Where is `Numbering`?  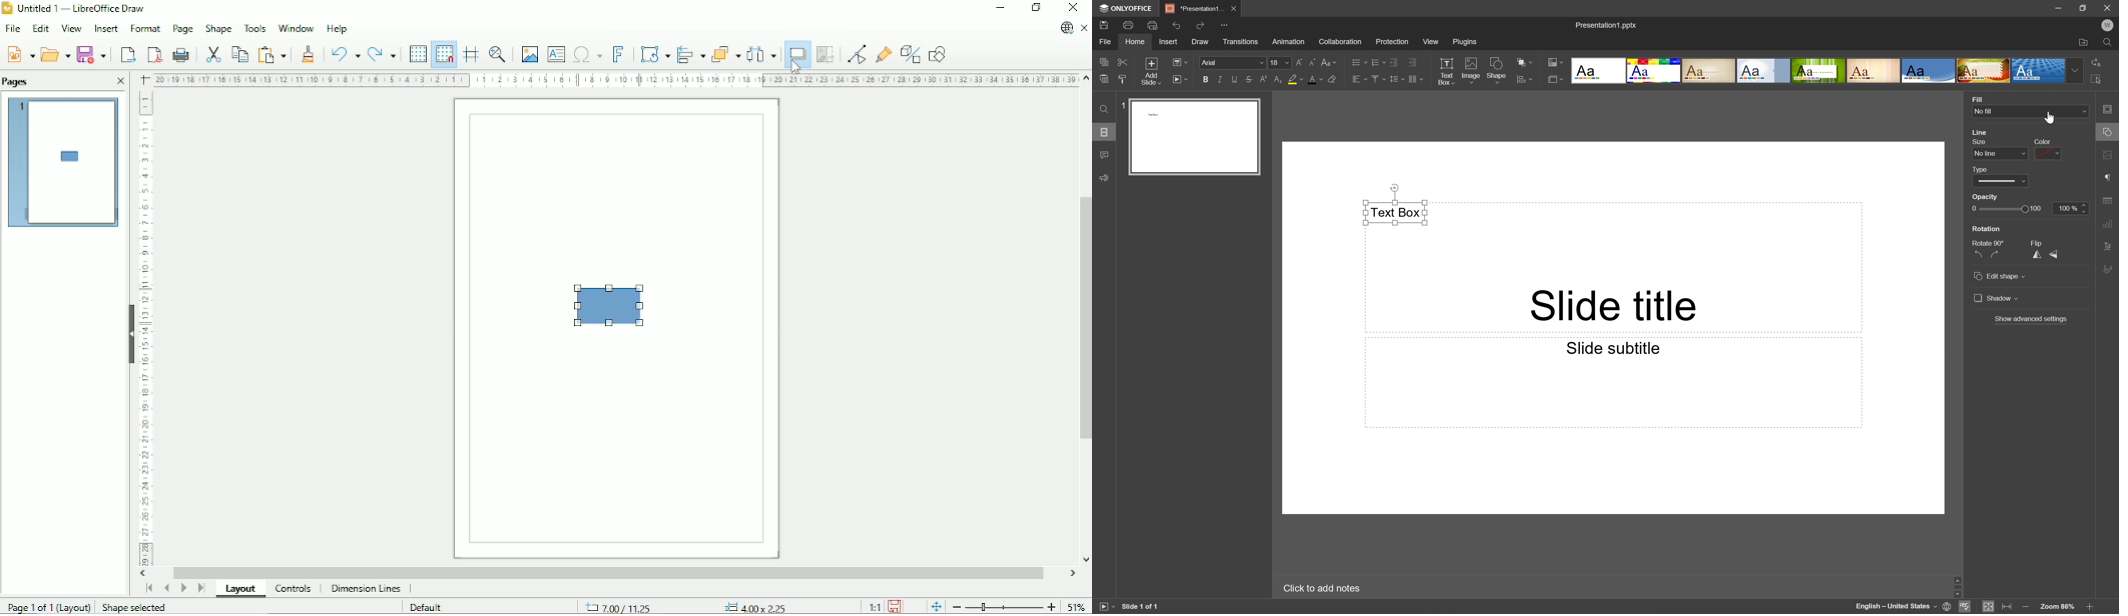
Numbering is located at coordinates (1375, 62).